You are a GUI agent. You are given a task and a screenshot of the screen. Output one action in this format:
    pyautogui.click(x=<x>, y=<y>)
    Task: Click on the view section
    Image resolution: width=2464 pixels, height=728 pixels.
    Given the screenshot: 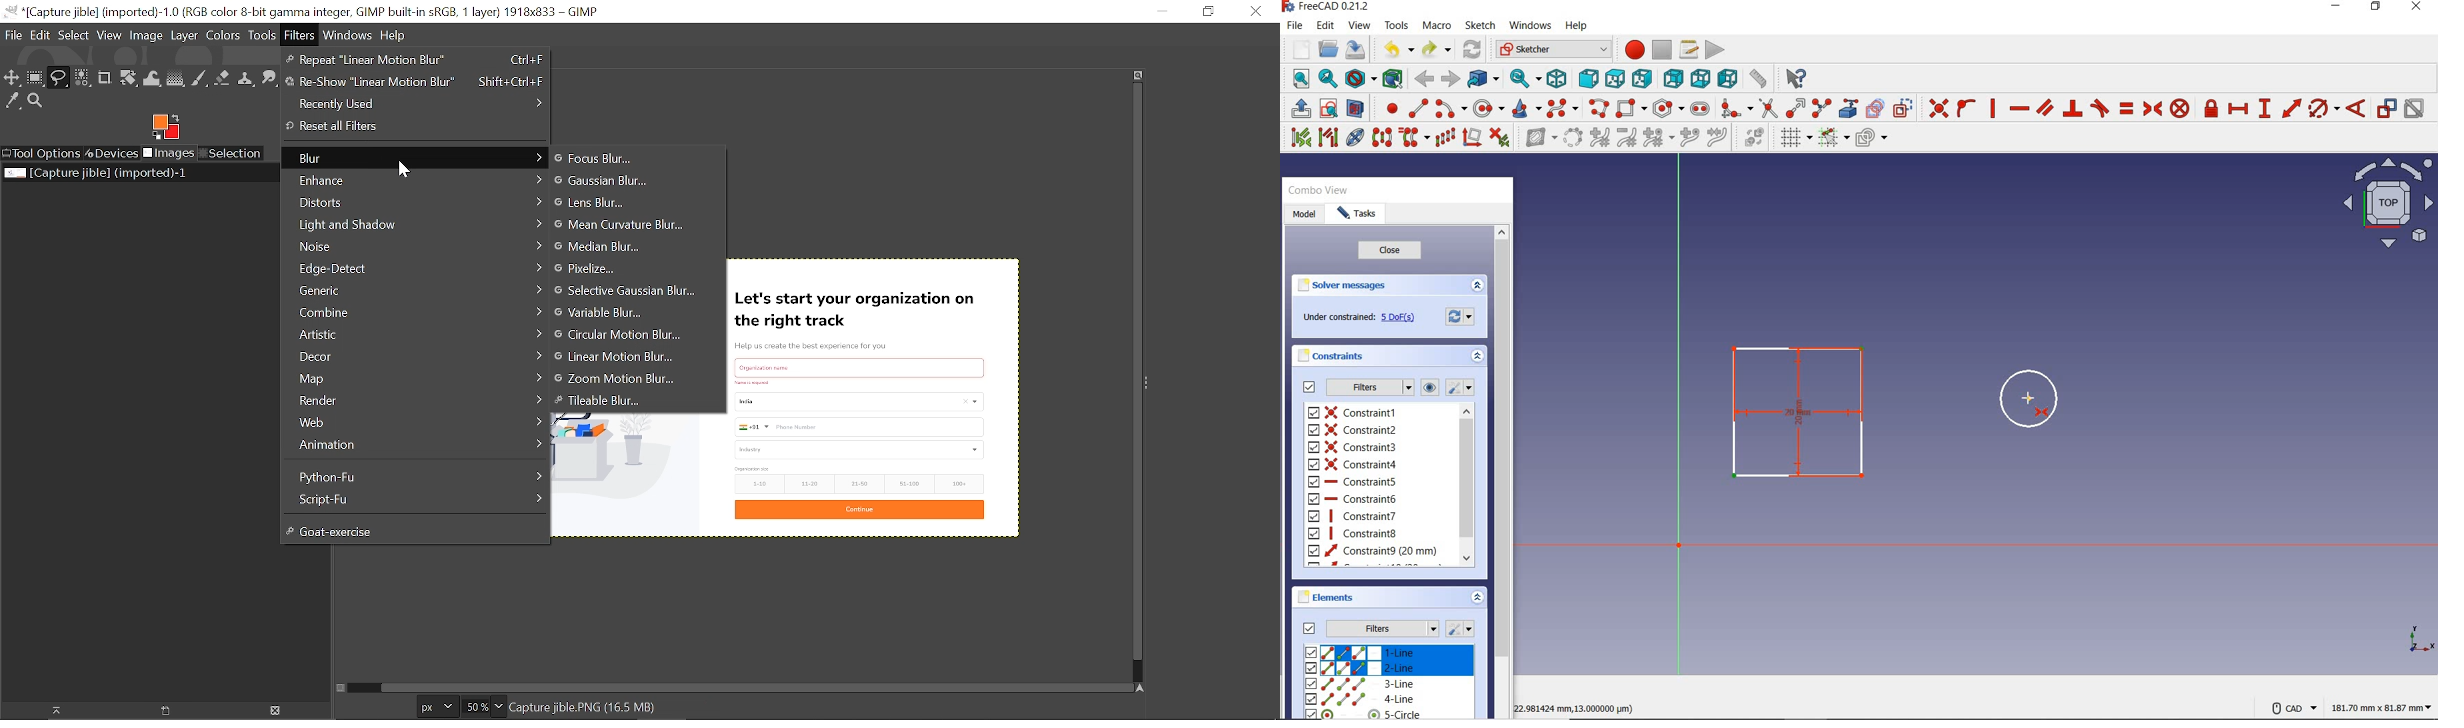 What is the action you would take?
    pyautogui.click(x=1357, y=107)
    